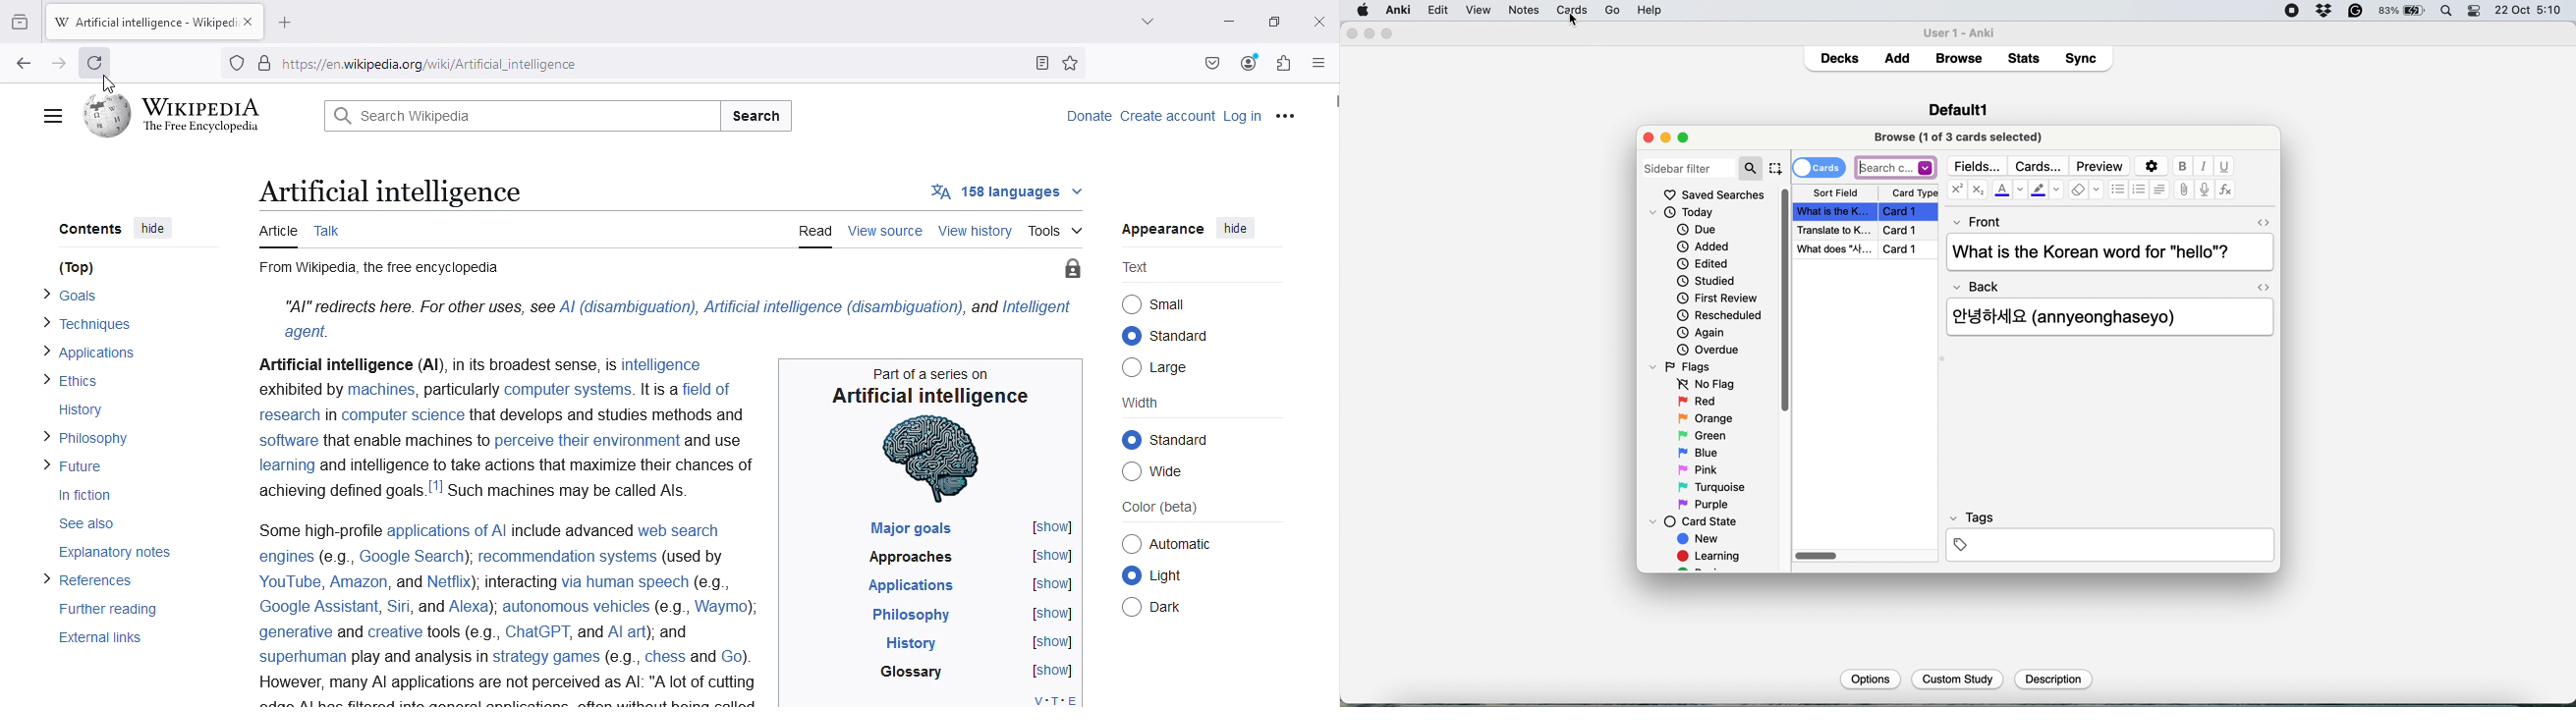 This screenshot has height=728, width=2576. What do you see at coordinates (291, 635) in the screenshot?
I see `generative` at bounding box center [291, 635].